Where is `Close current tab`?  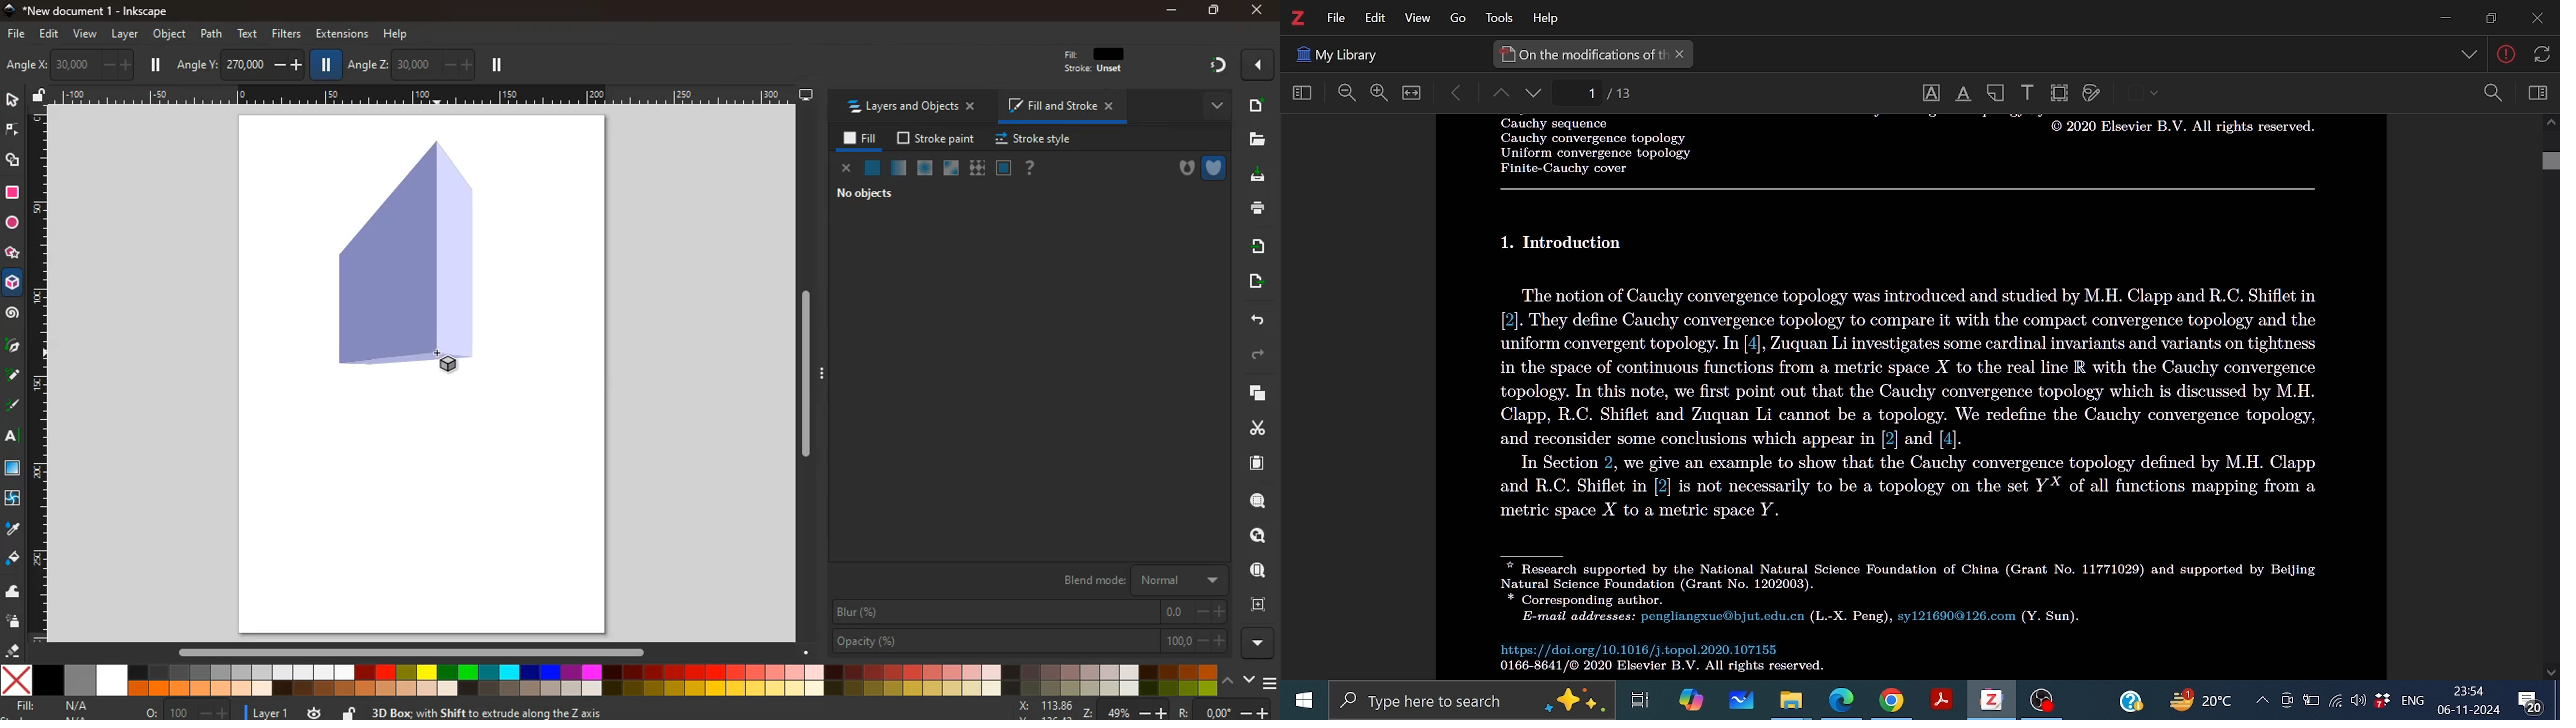 Close current tab is located at coordinates (1681, 55).